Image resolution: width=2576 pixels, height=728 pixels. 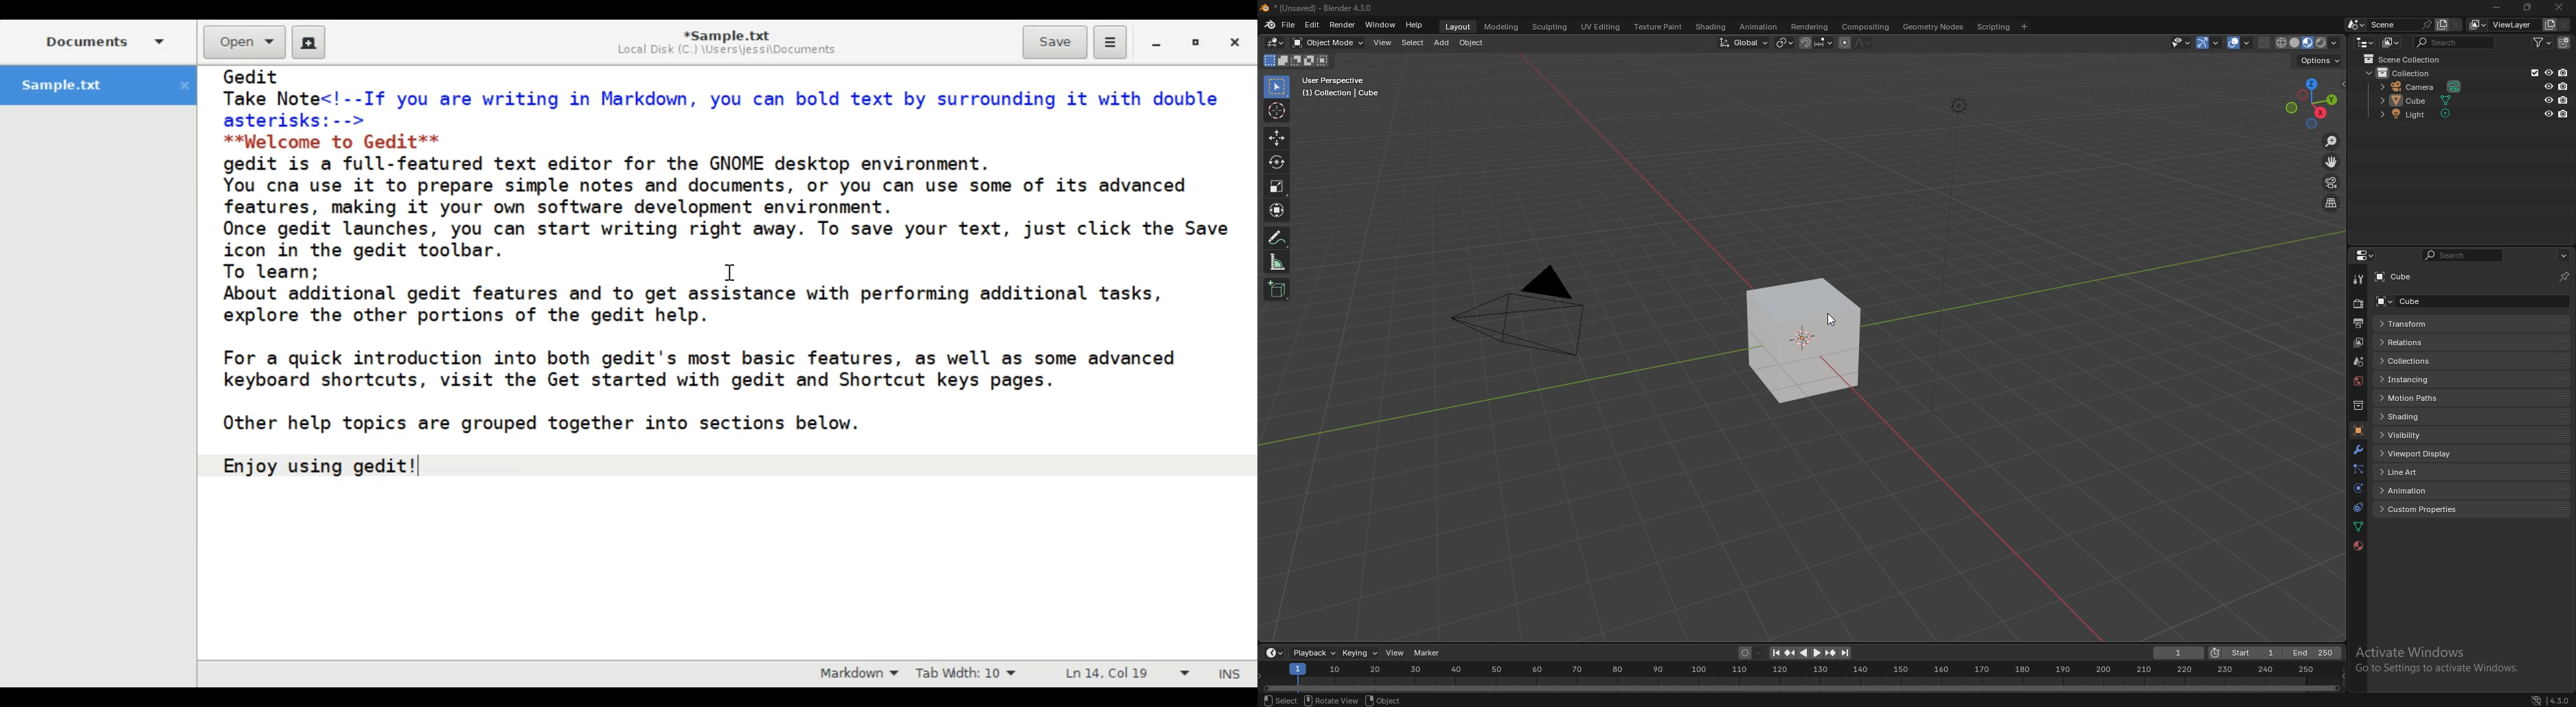 I want to click on cursor, so click(x=1276, y=111).